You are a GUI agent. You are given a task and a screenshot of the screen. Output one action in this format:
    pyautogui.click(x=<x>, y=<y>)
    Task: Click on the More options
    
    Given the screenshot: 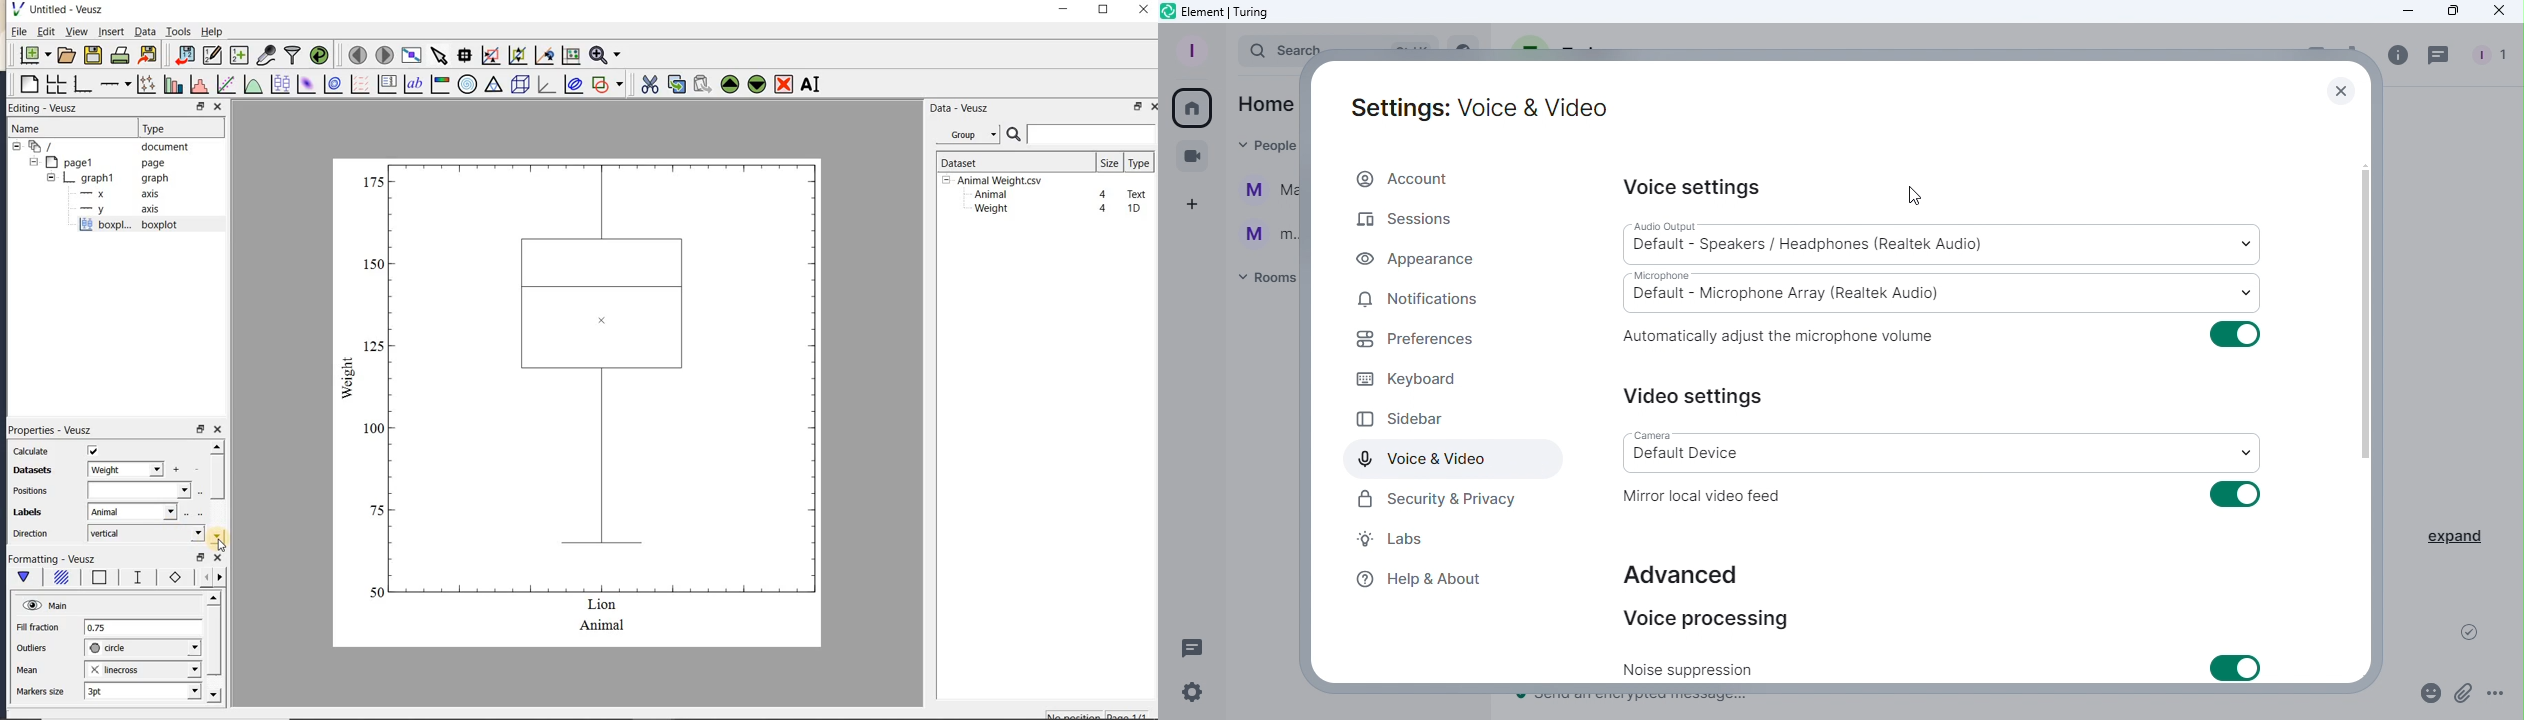 What is the action you would take?
    pyautogui.click(x=2499, y=697)
    